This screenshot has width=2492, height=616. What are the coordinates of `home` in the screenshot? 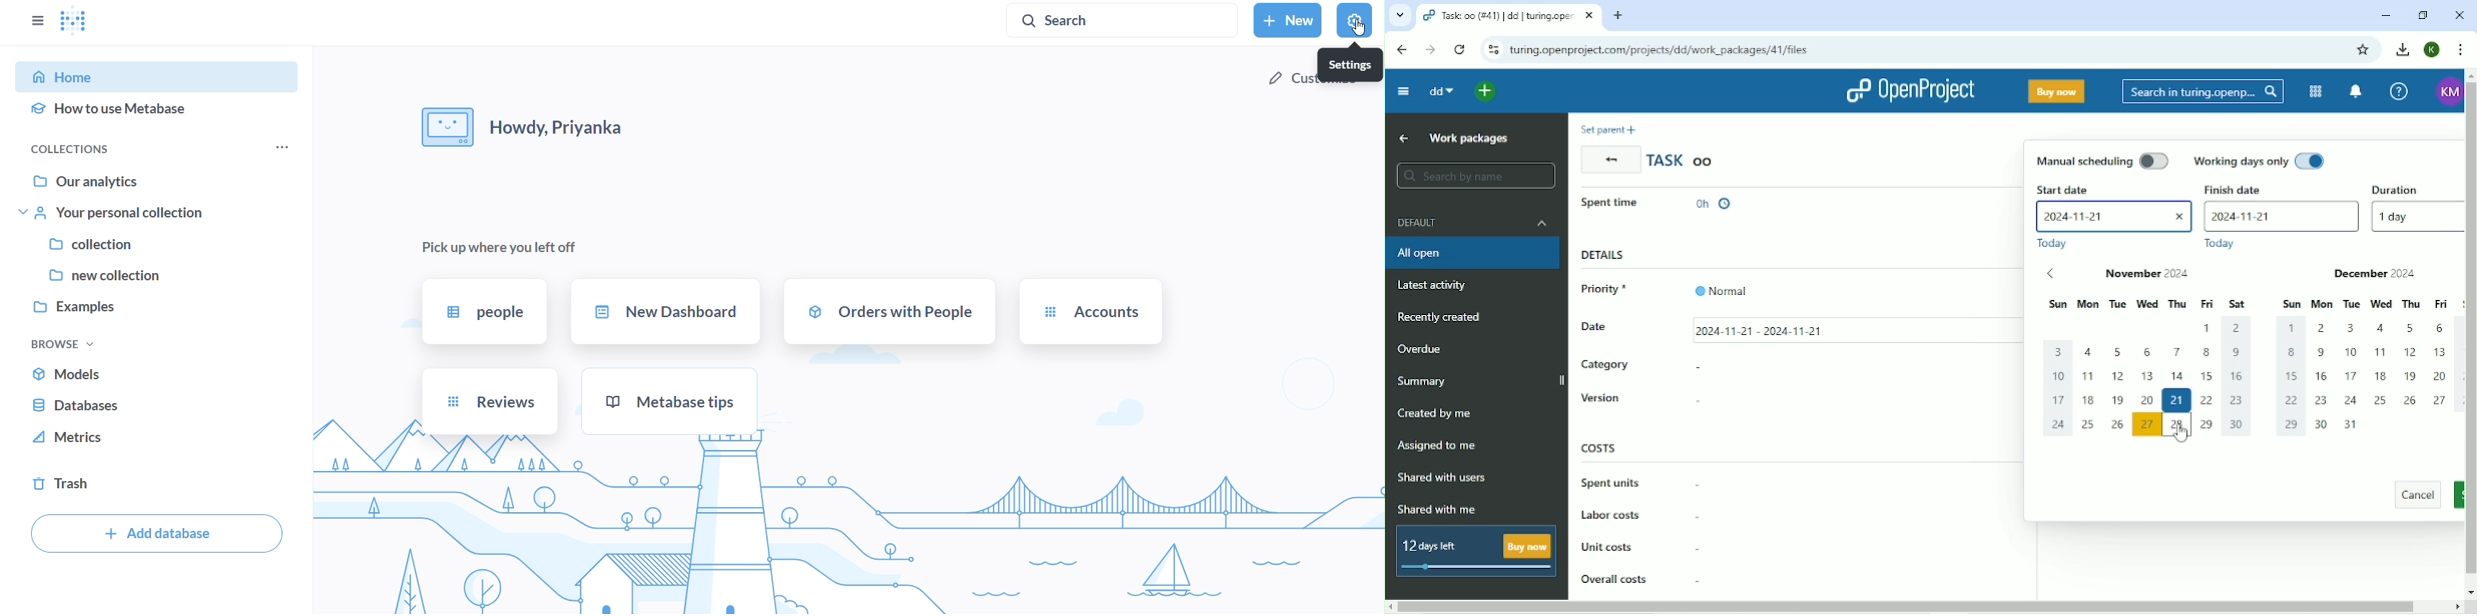 It's located at (160, 75).